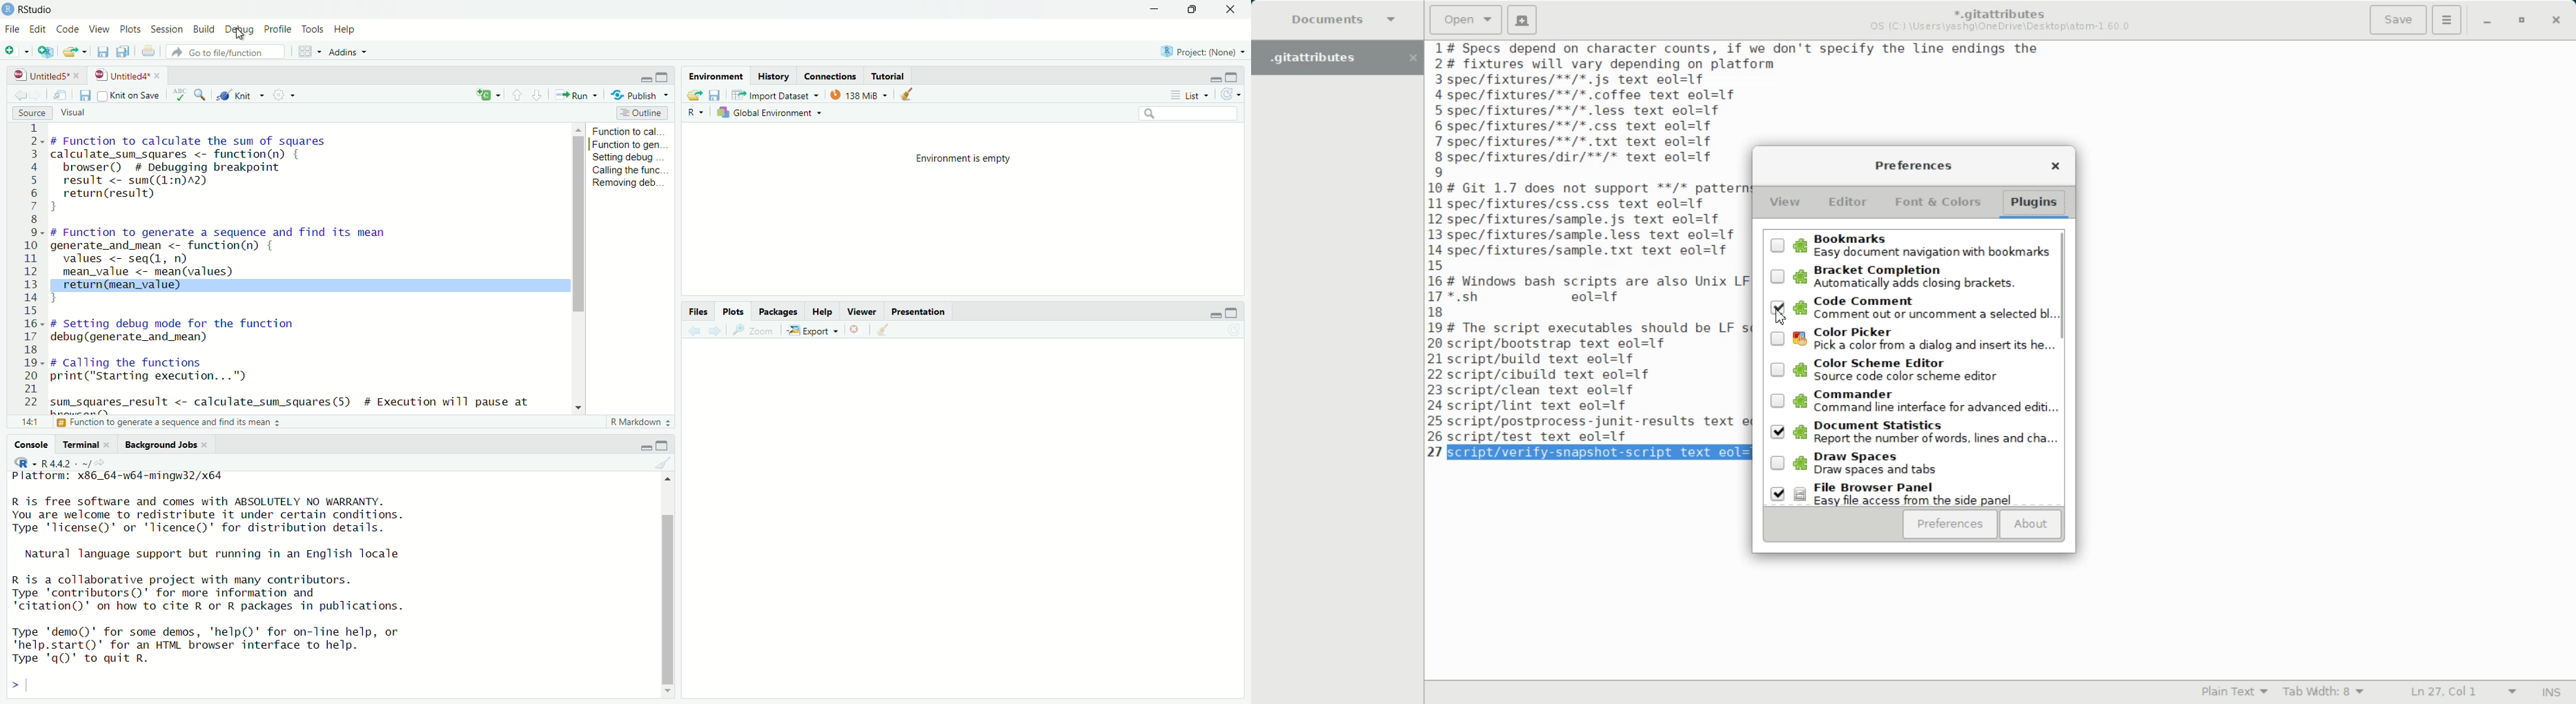 Image resolution: width=2576 pixels, height=728 pixels. What do you see at coordinates (630, 157) in the screenshot?
I see `setting debug...` at bounding box center [630, 157].